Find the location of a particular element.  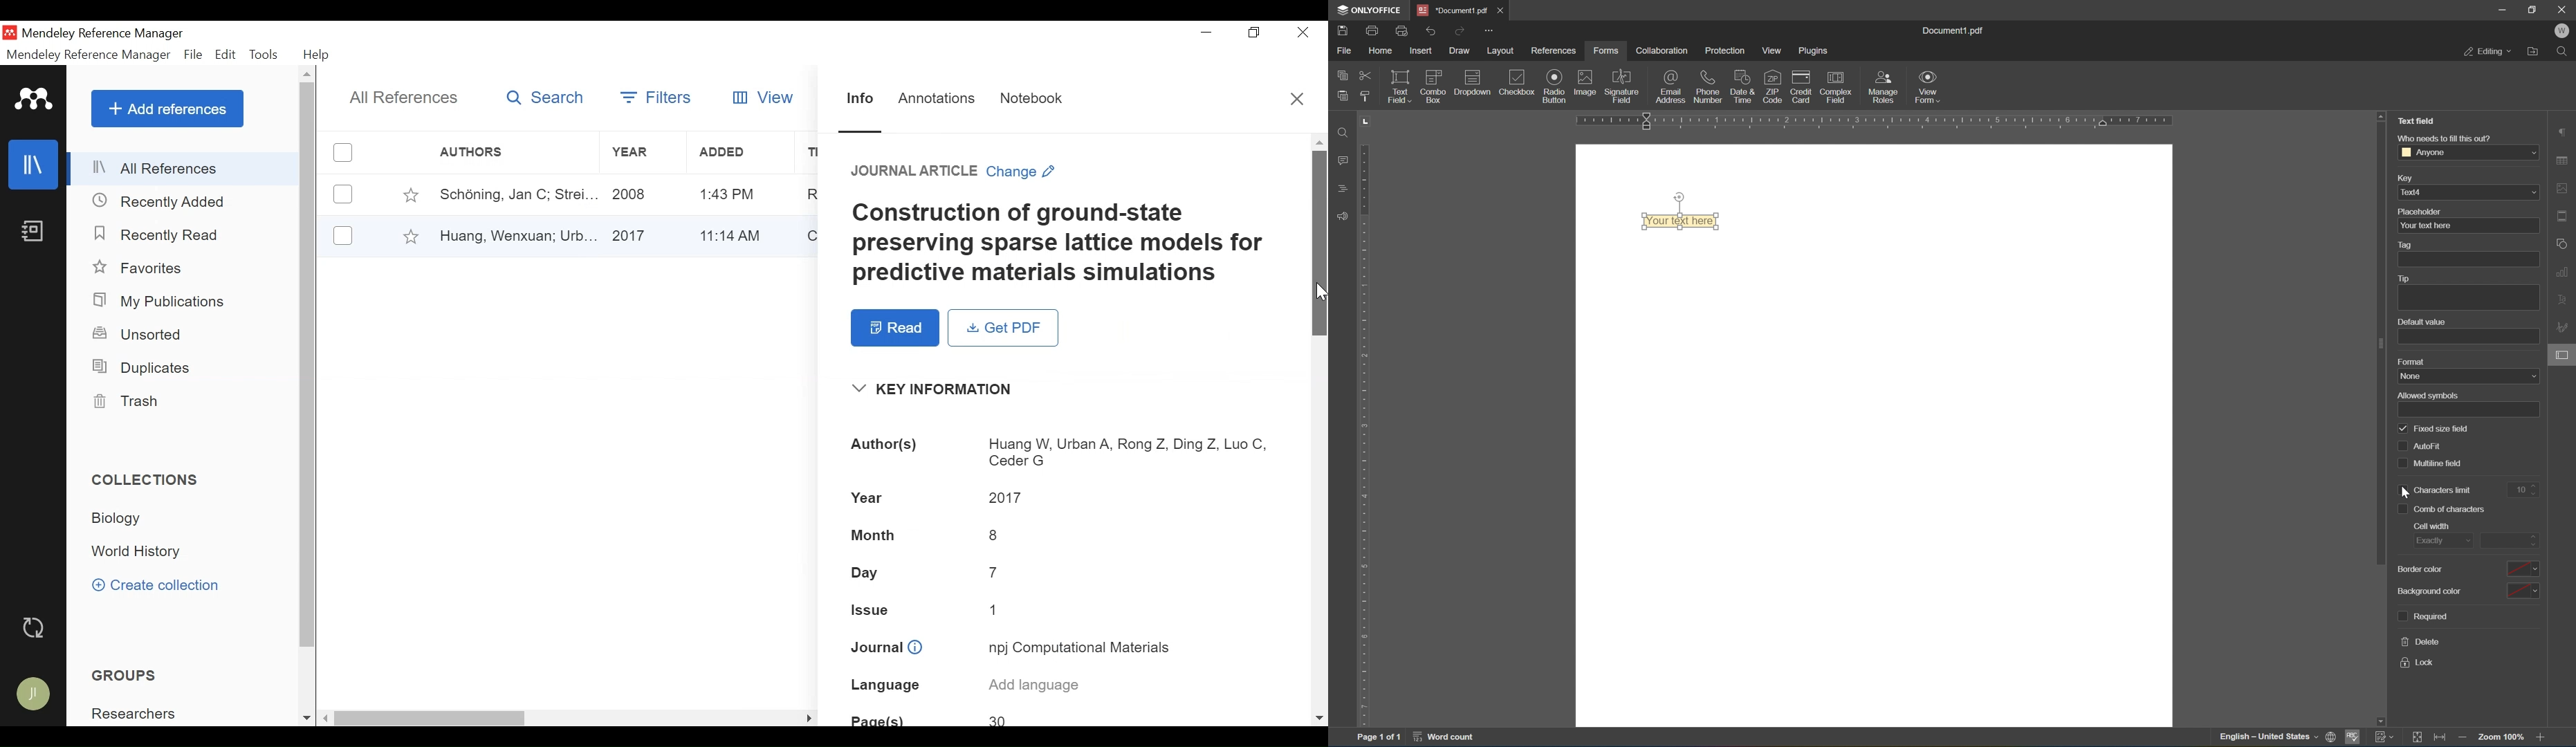

paste is located at coordinates (1343, 96).